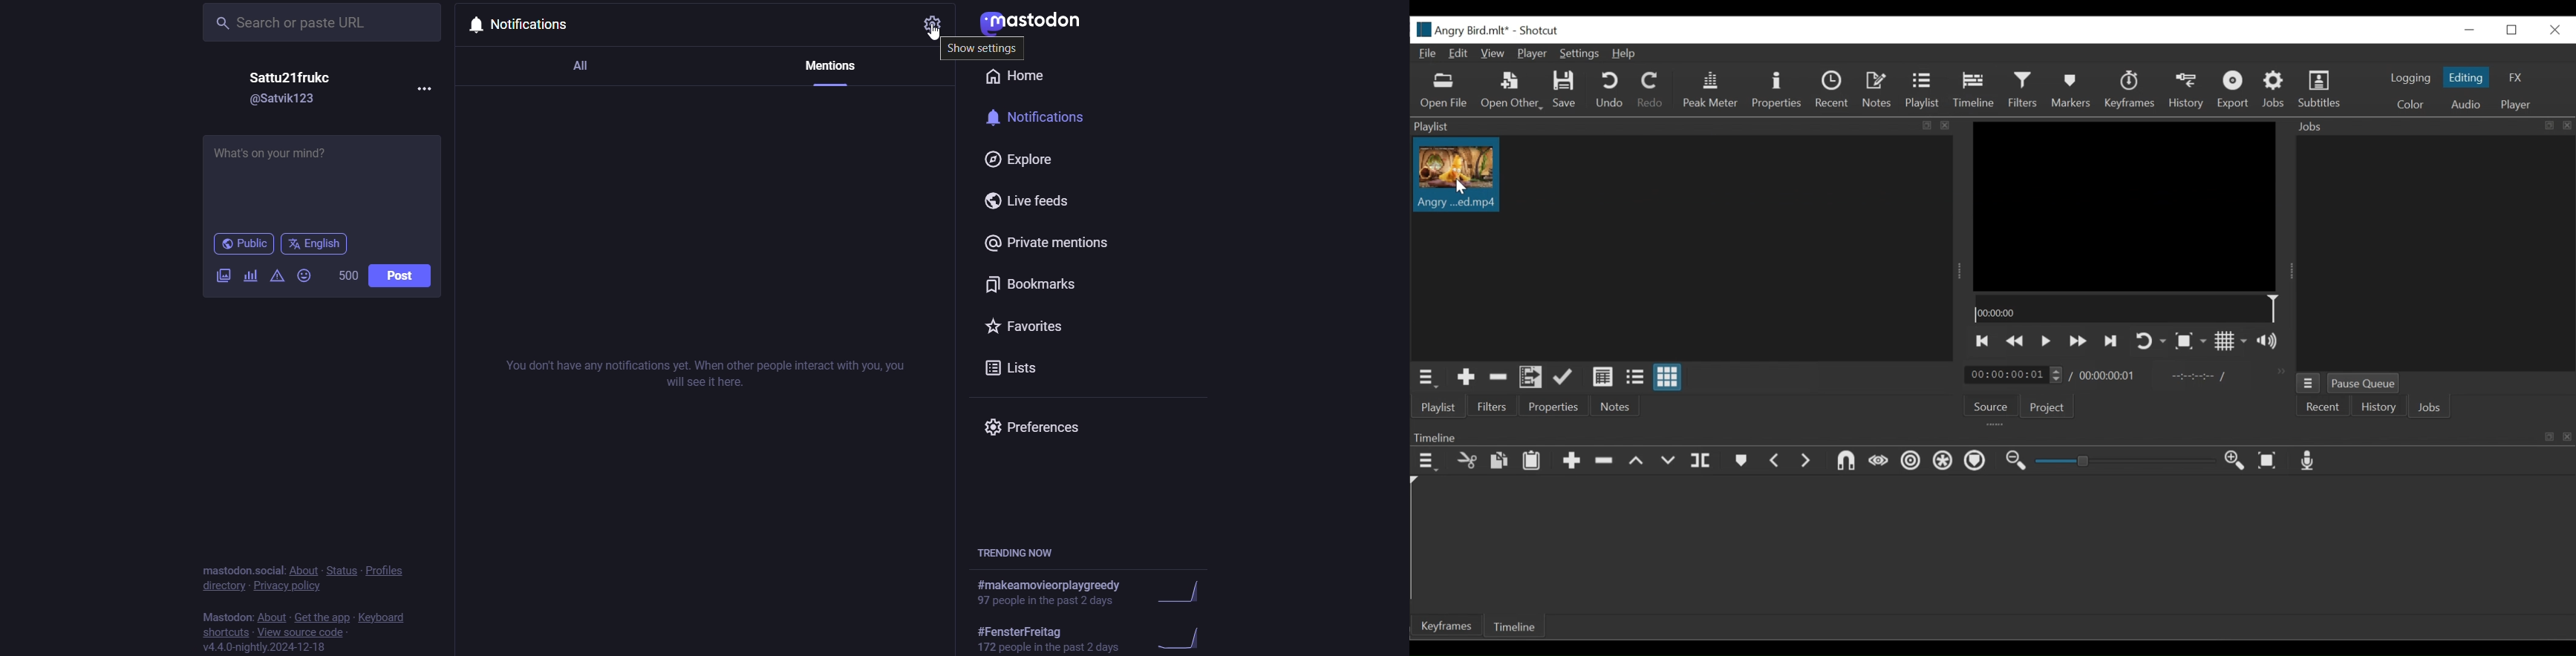 Image resolution: width=2576 pixels, height=672 pixels. I want to click on Satty21frukc, so click(290, 77).